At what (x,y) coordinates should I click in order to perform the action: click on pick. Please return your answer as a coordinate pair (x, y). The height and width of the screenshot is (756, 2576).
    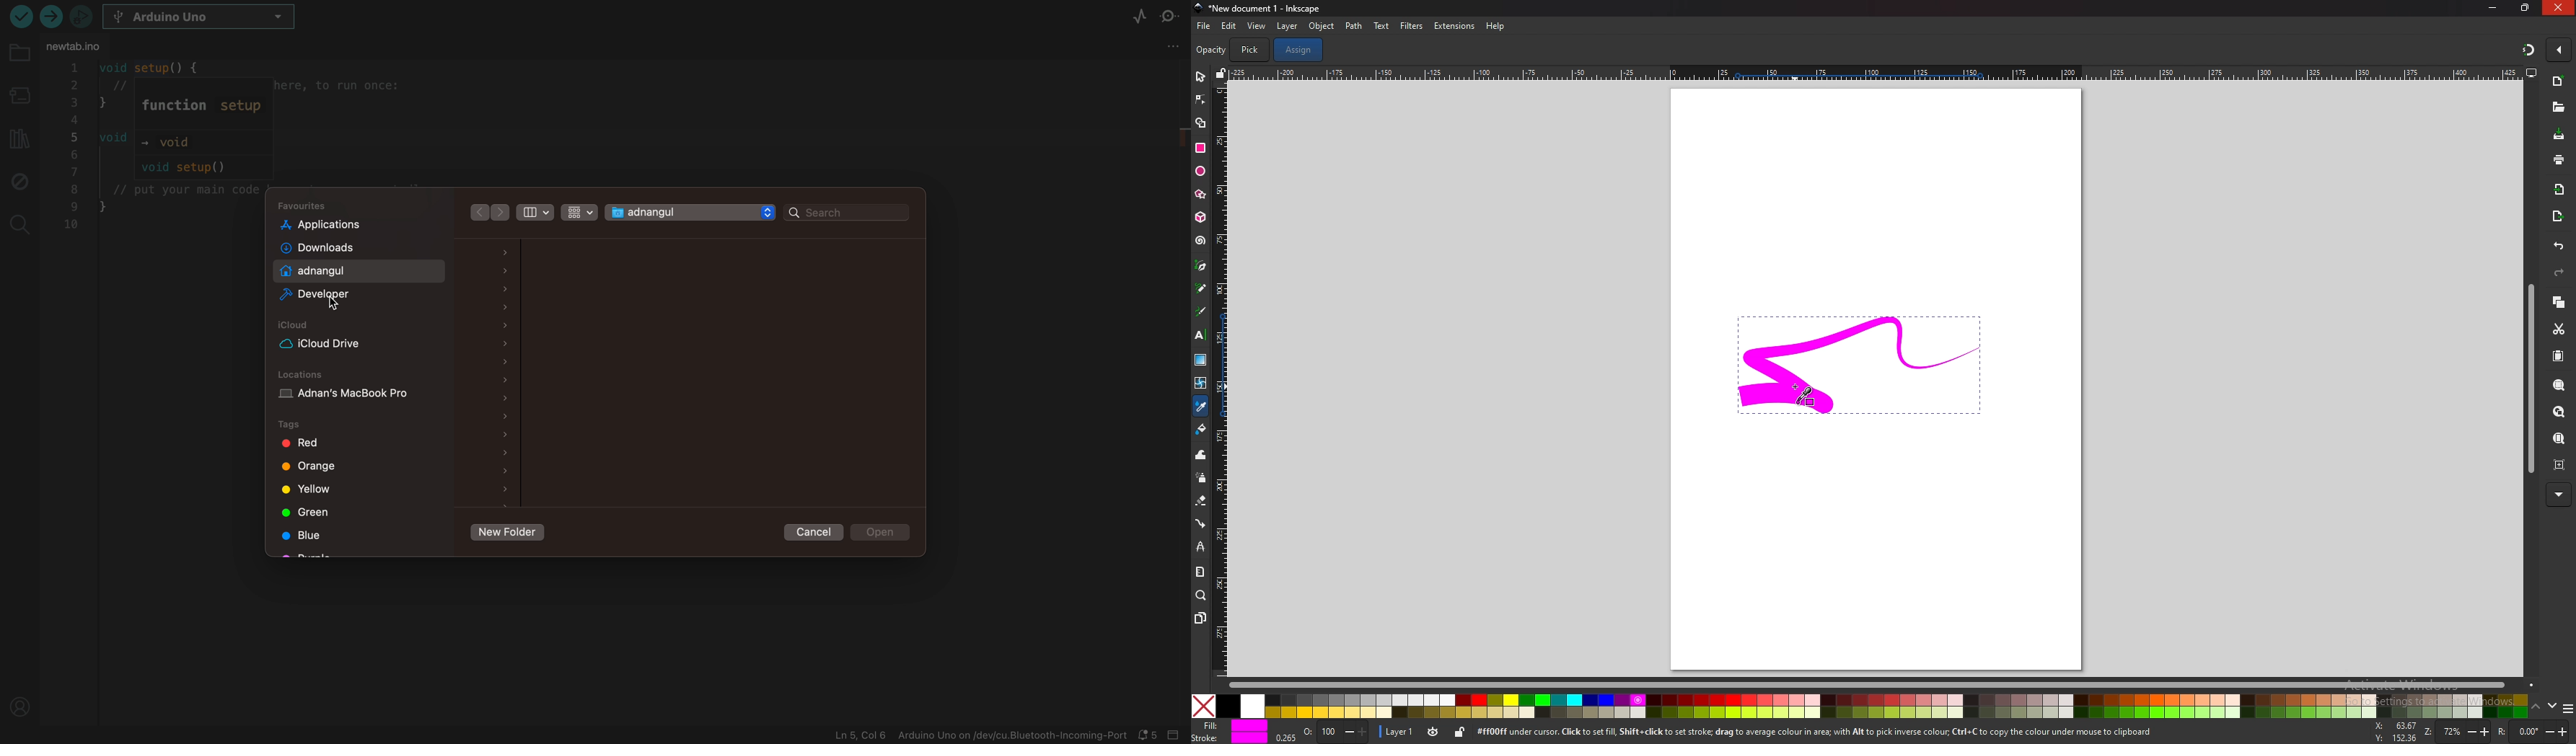
    Looking at the image, I should click on (1249, 50).